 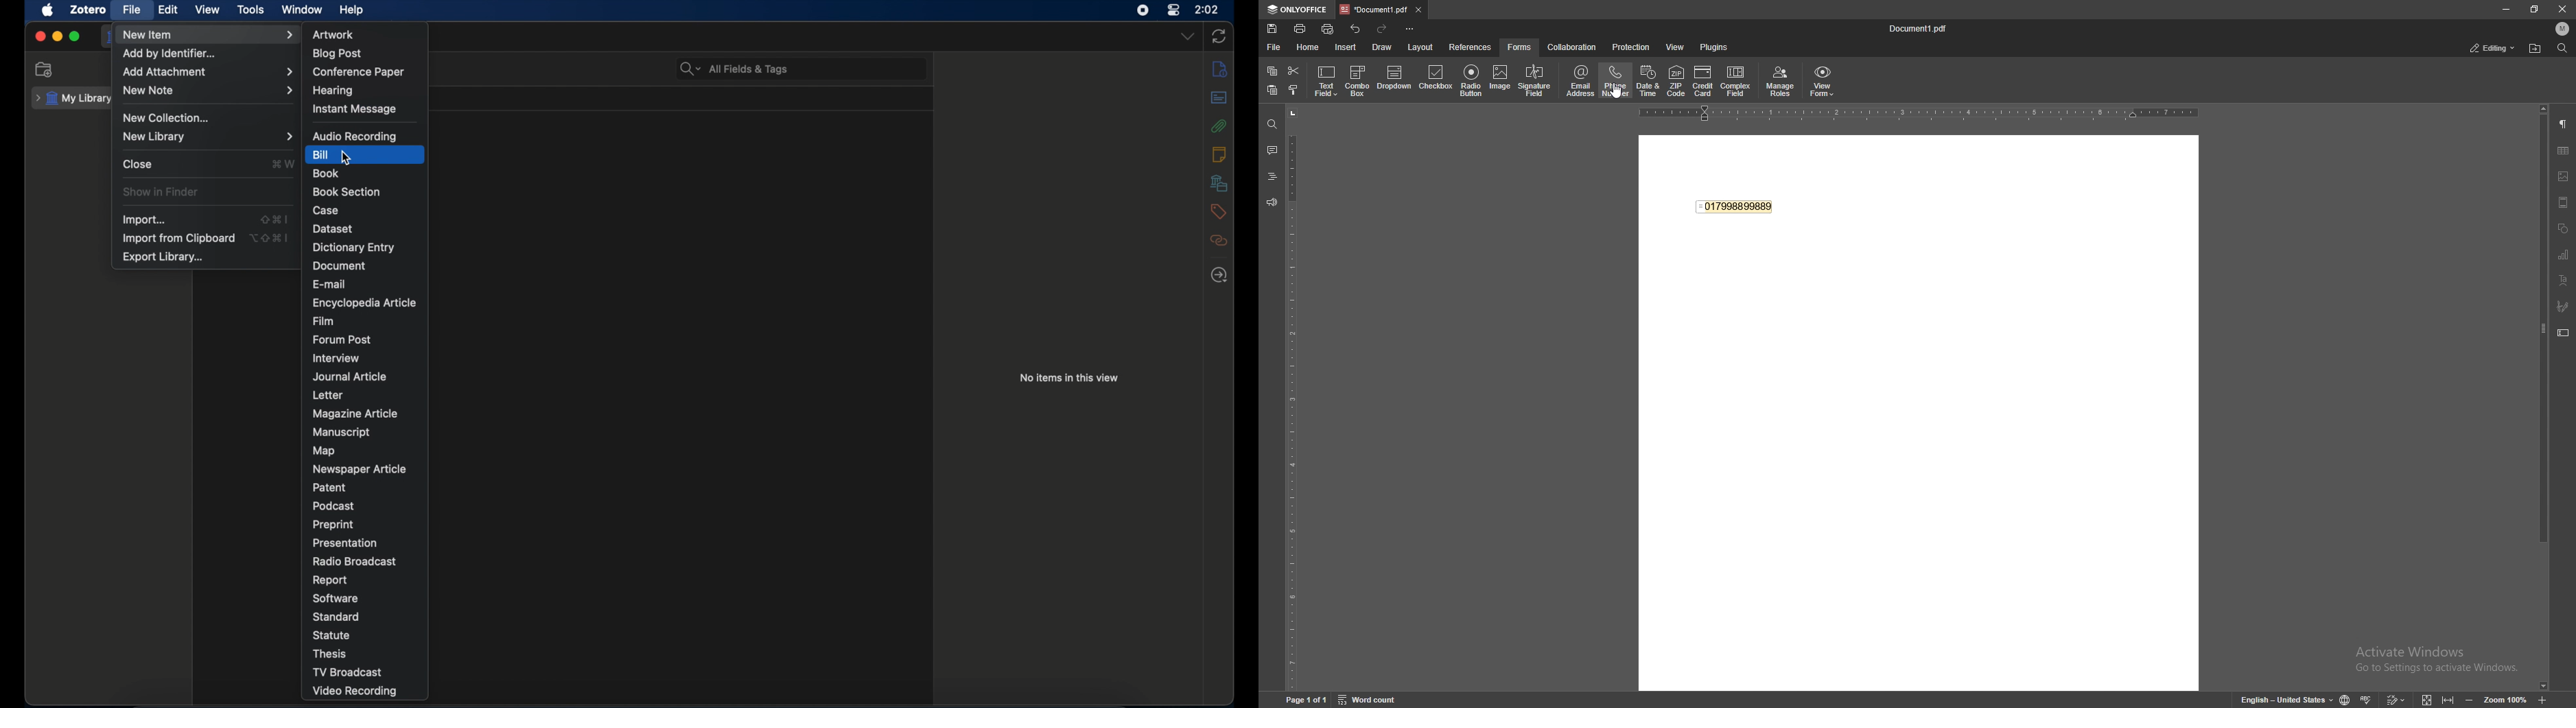 What do you see at coordinates (326, 174) in the screenshot?
I see `book` at bounding box center [326, 174].